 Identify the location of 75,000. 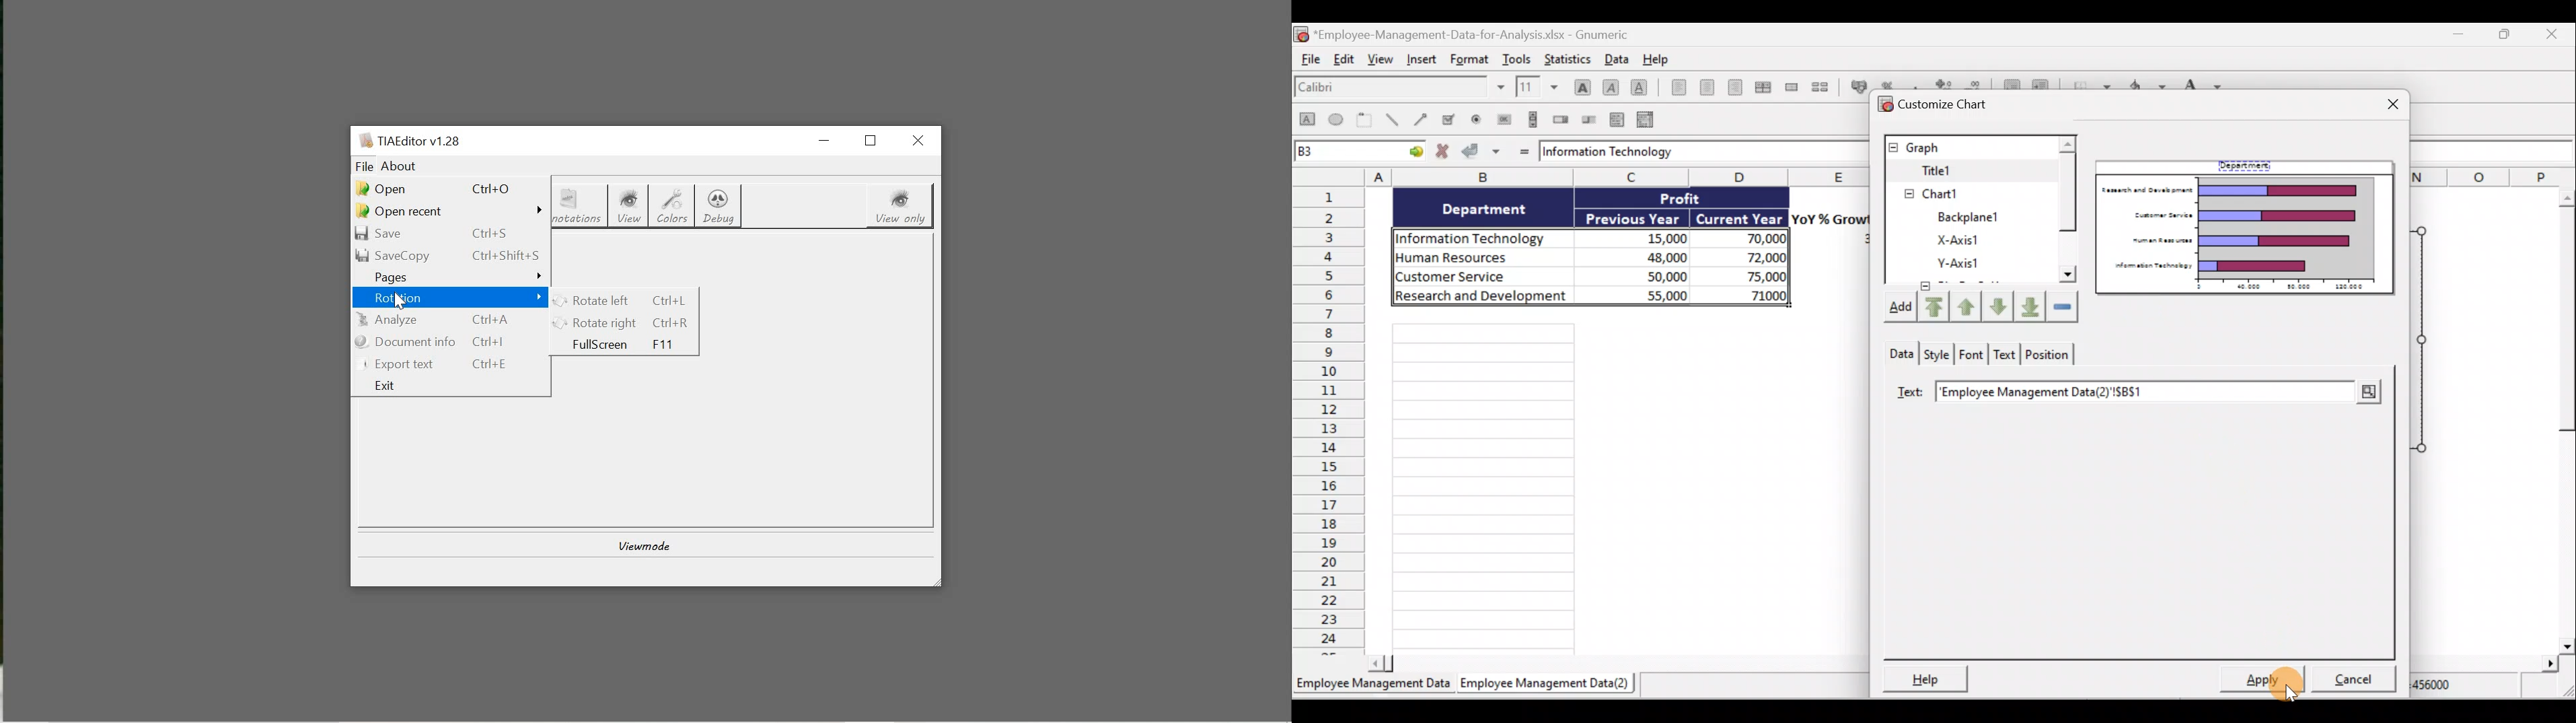
(1755, 277).